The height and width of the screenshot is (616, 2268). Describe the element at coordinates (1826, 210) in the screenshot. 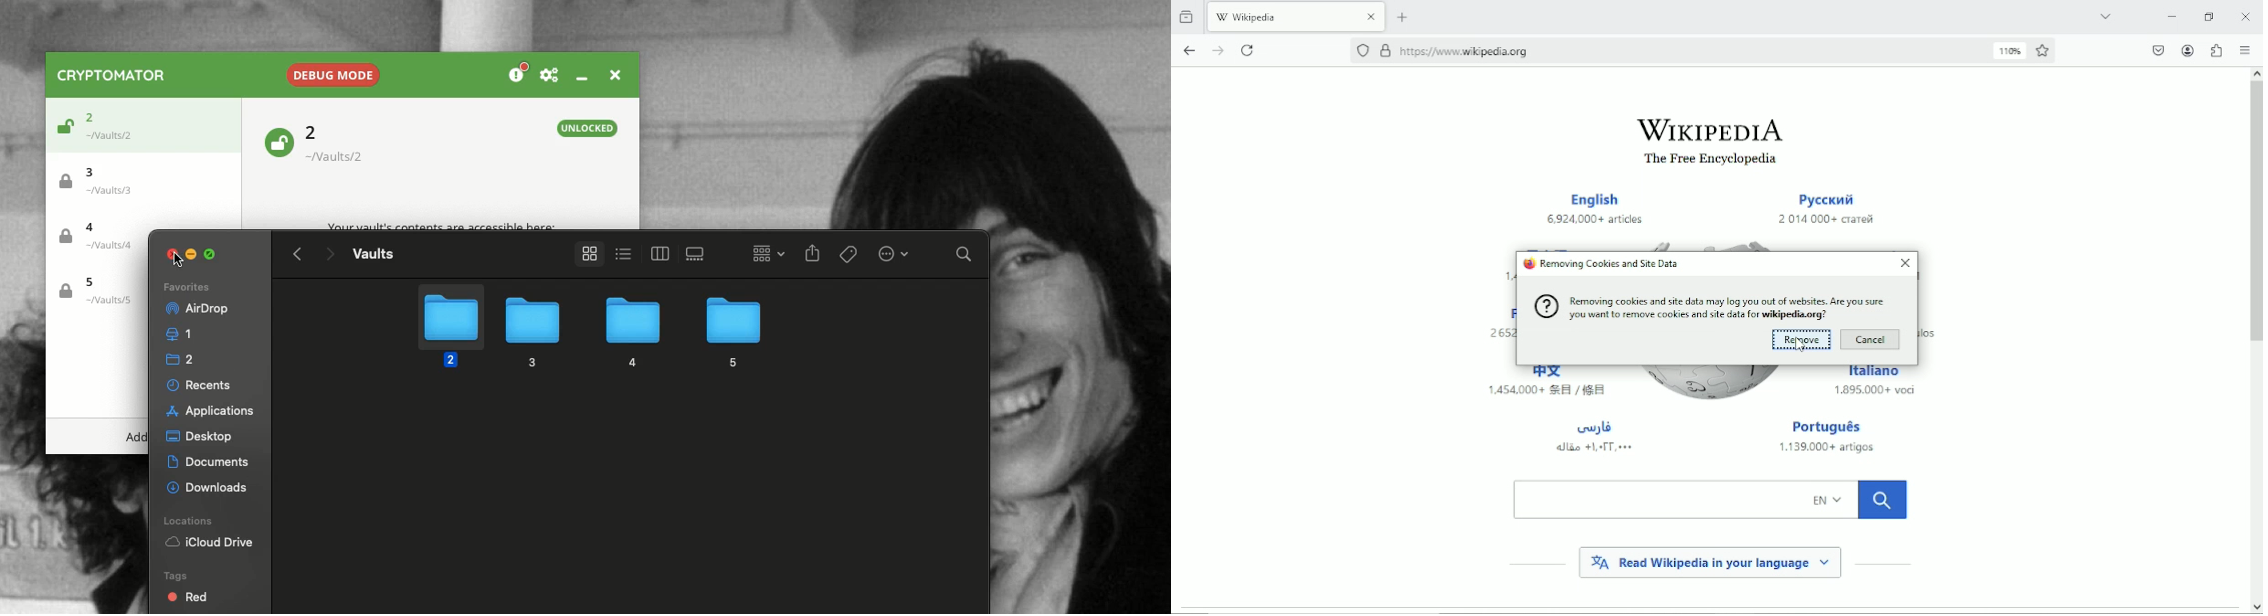

I see `Pycexmit2014 000+ articles` at that location.